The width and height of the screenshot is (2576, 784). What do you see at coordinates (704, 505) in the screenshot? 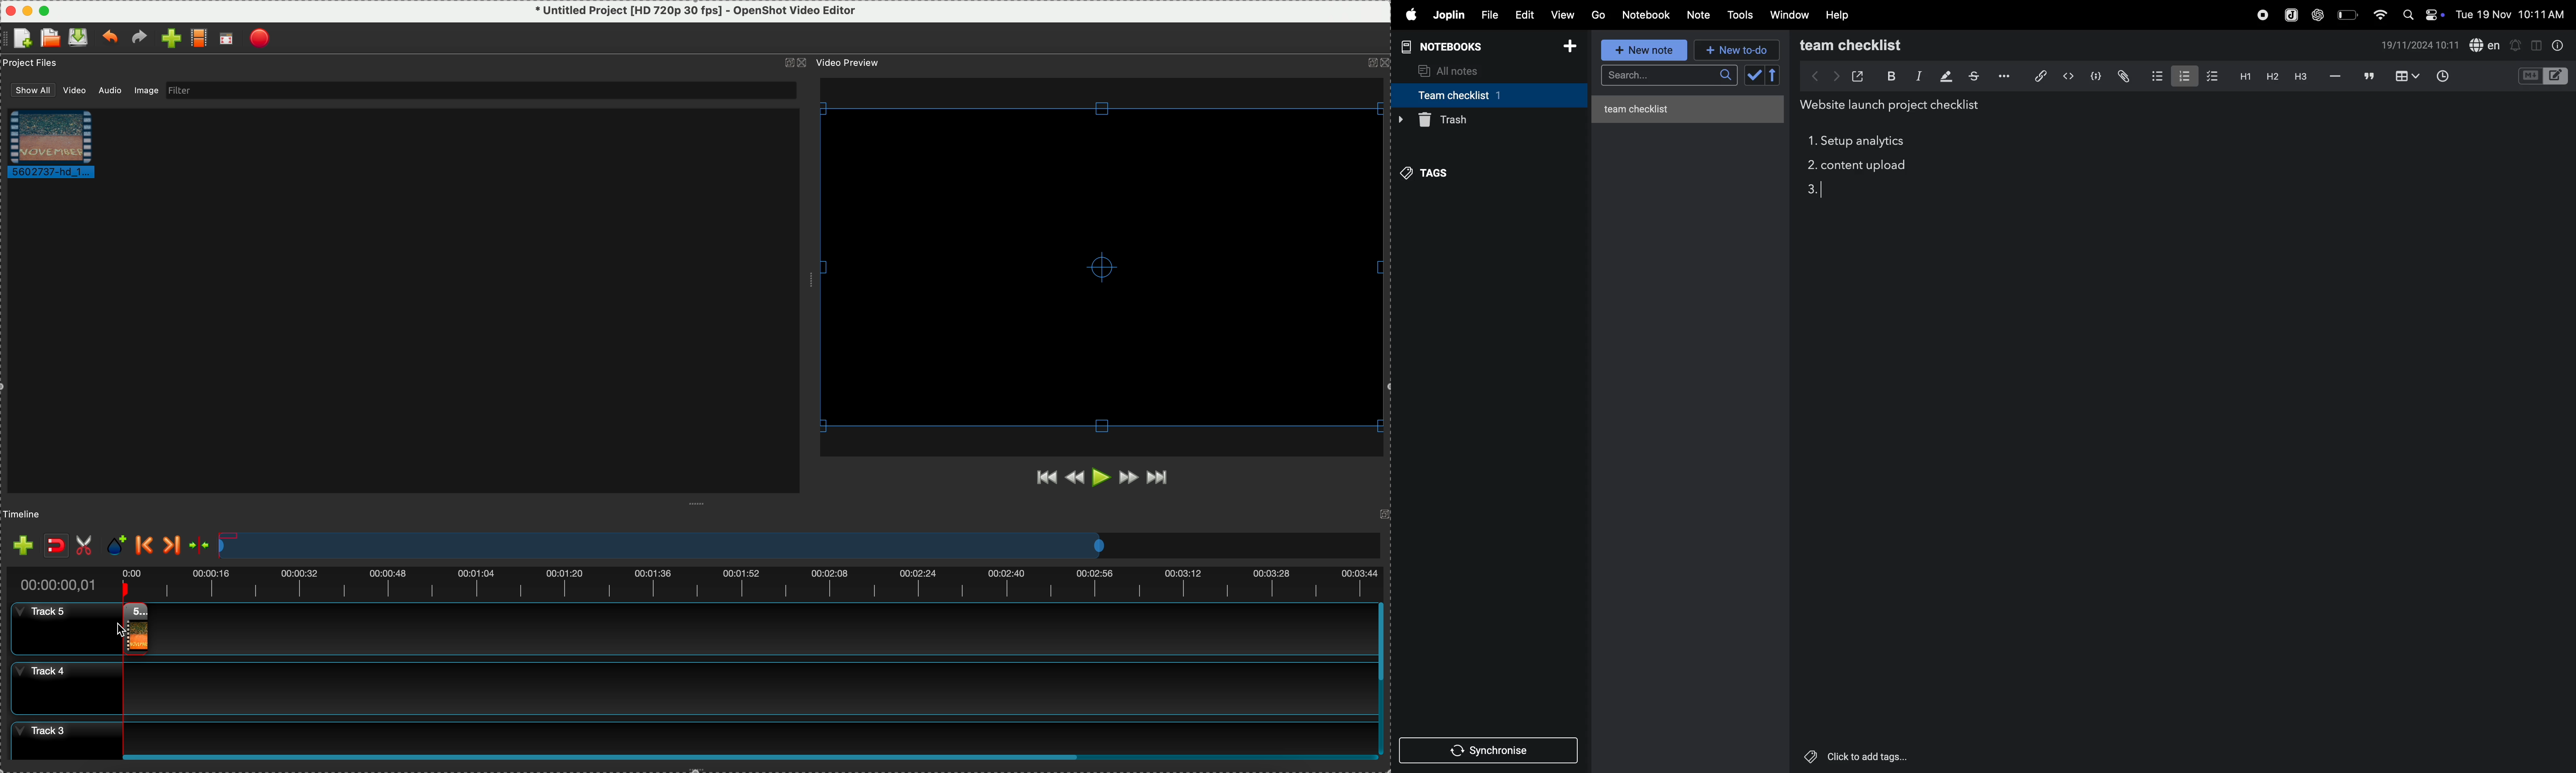
I see `Window Expanding` at bounding box center [704, 505].